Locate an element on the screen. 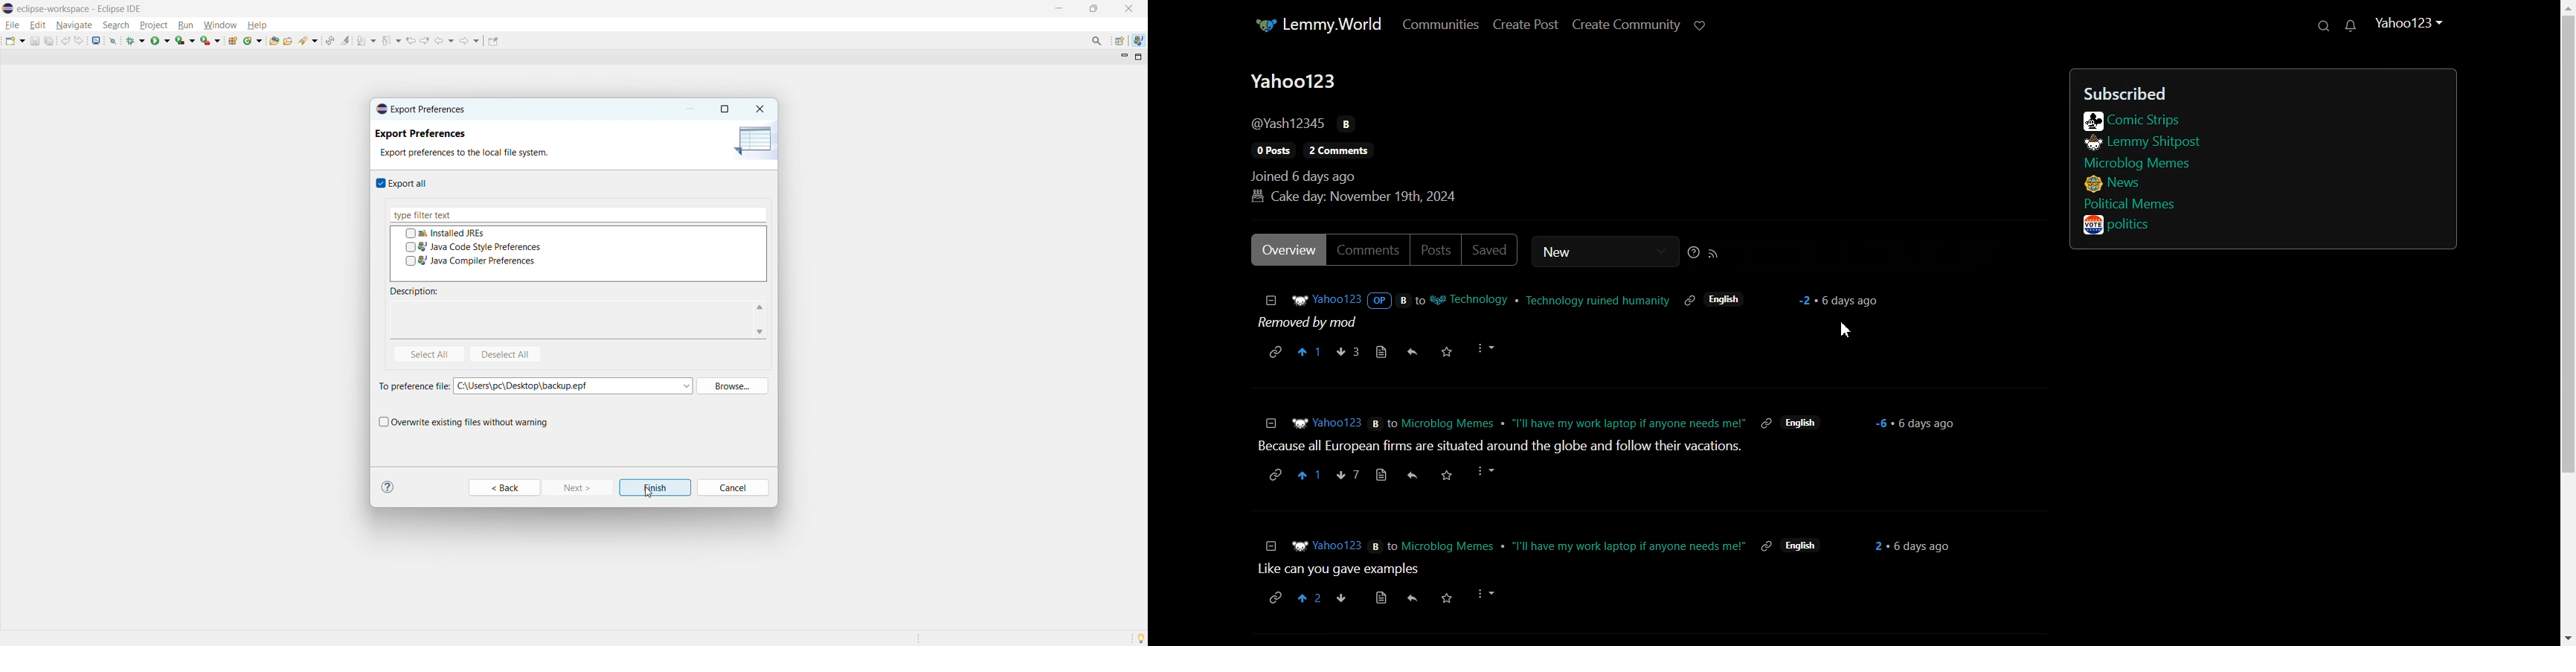 This screenshot has width=2576, height=672. Back is located at coordinates (503, 488).